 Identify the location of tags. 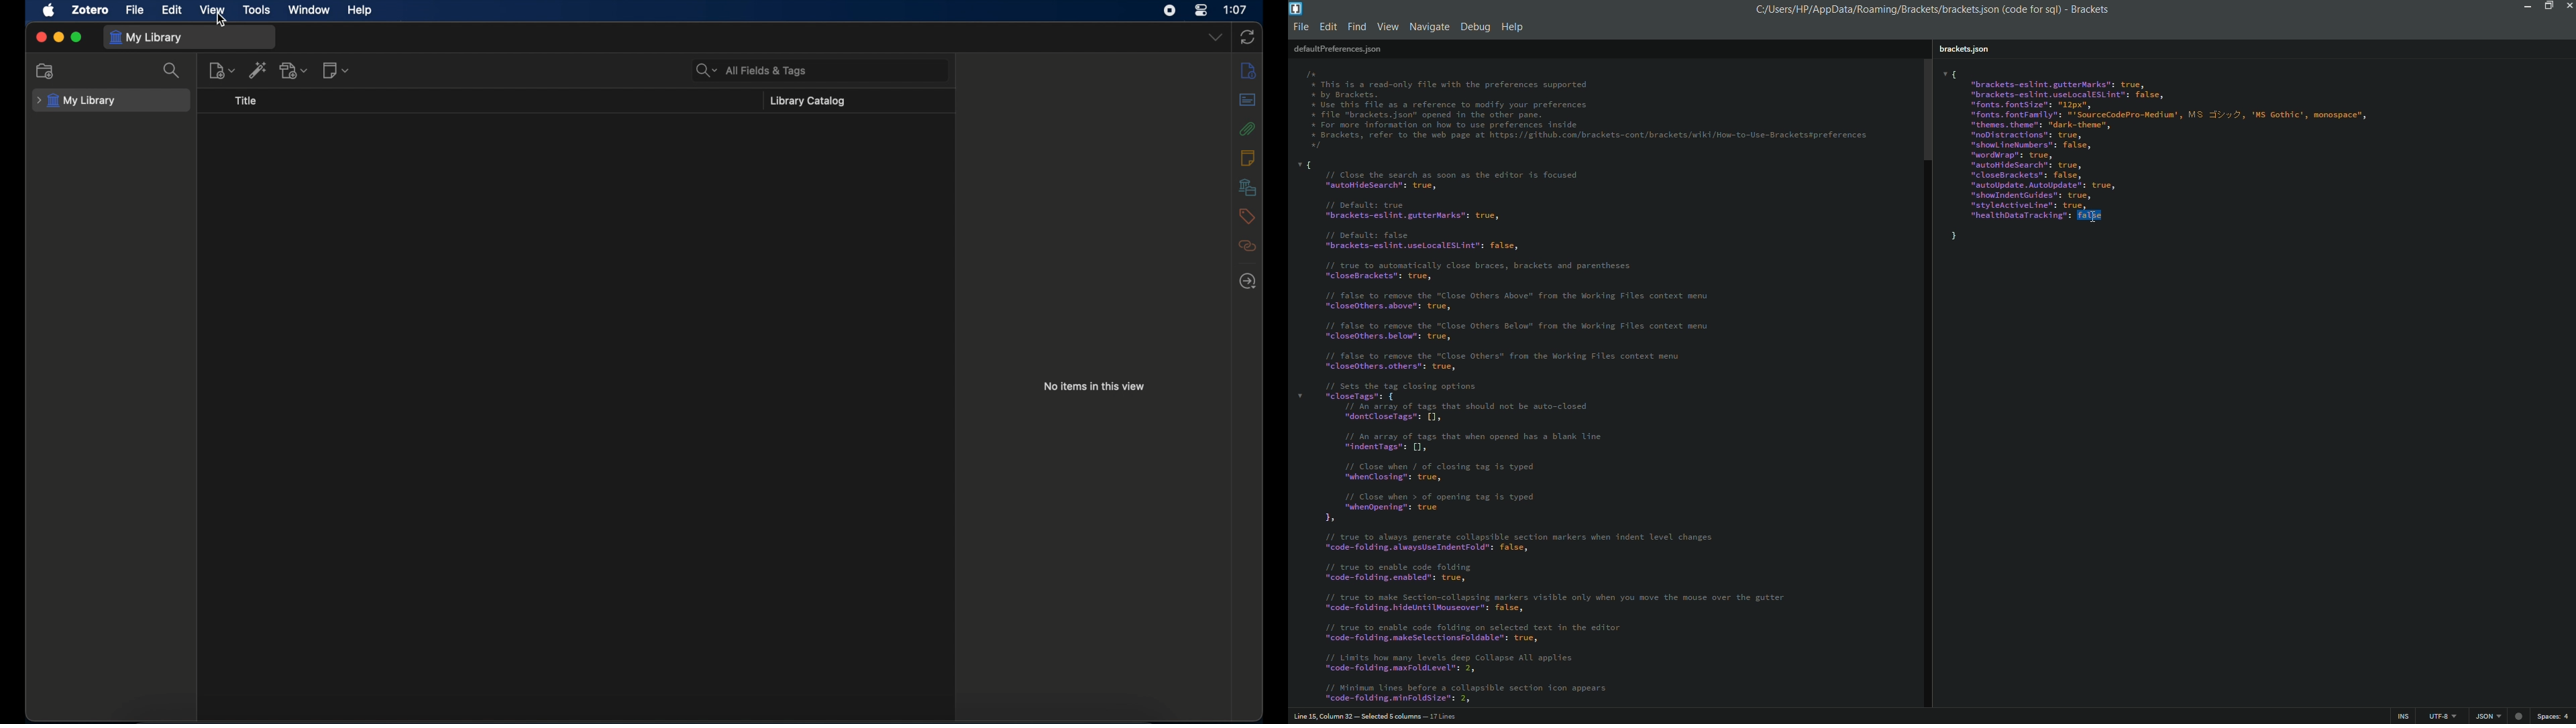
(1246, 216).